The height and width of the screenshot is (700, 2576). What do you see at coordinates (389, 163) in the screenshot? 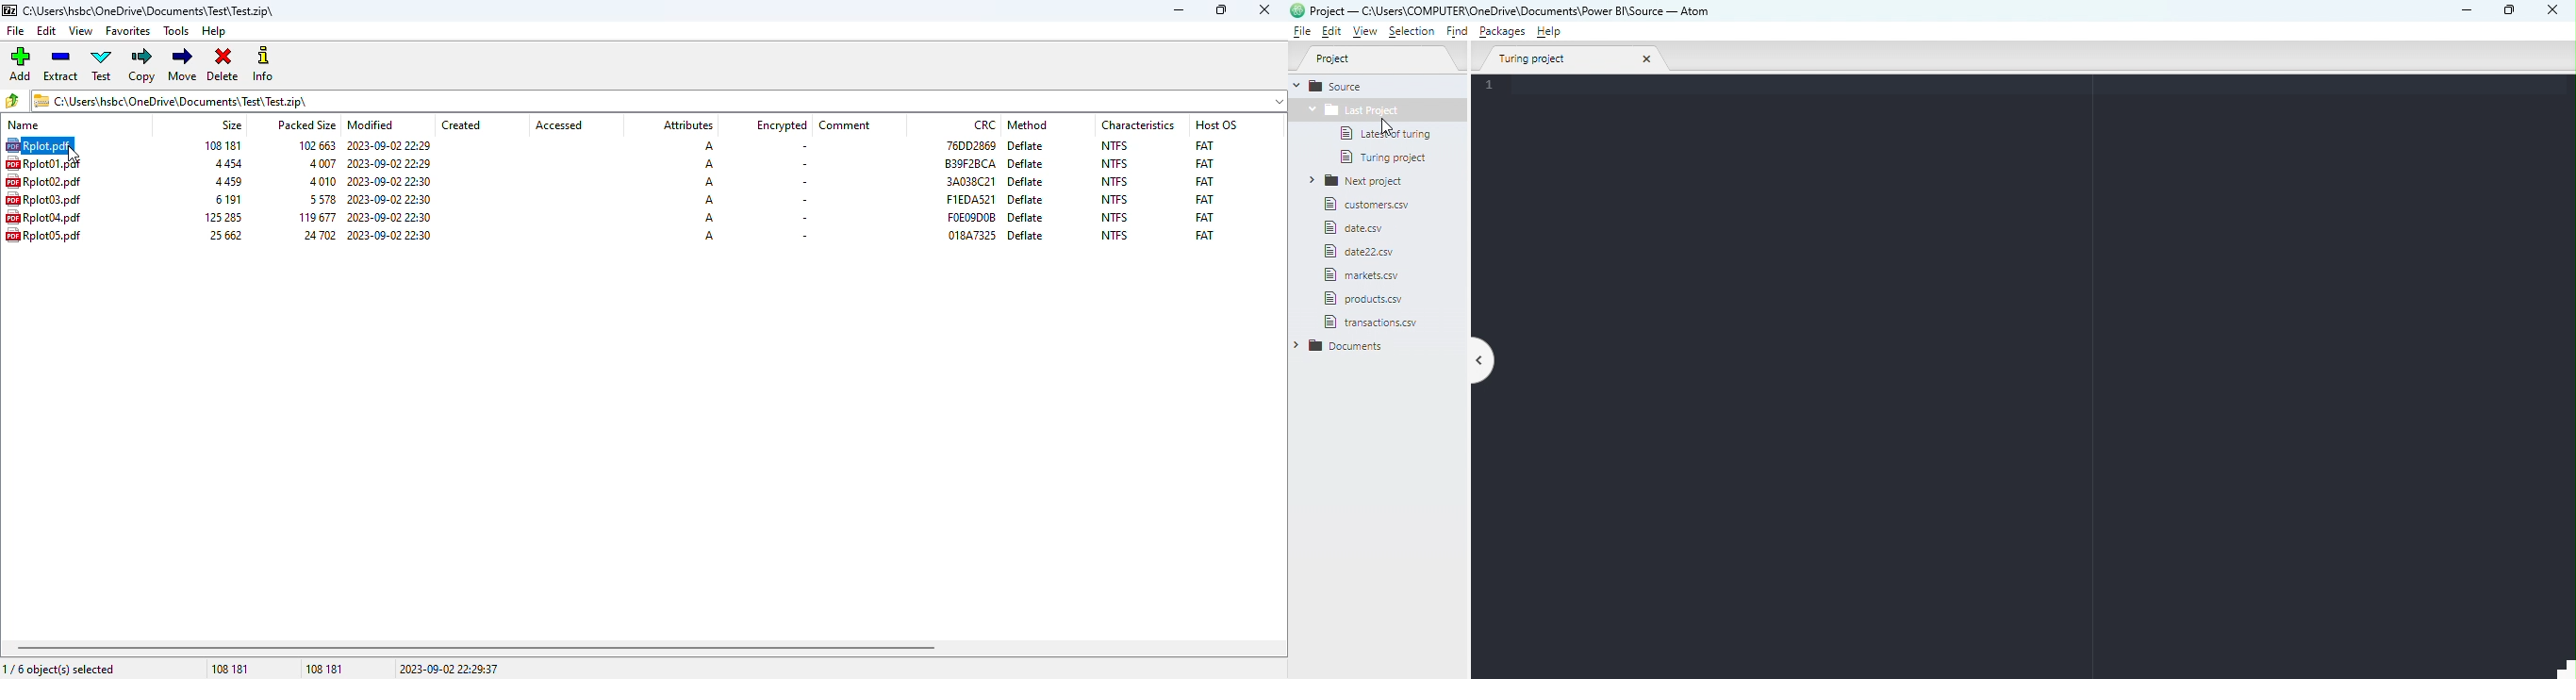
I see `modified date & time` at bounding box center [389, 163].